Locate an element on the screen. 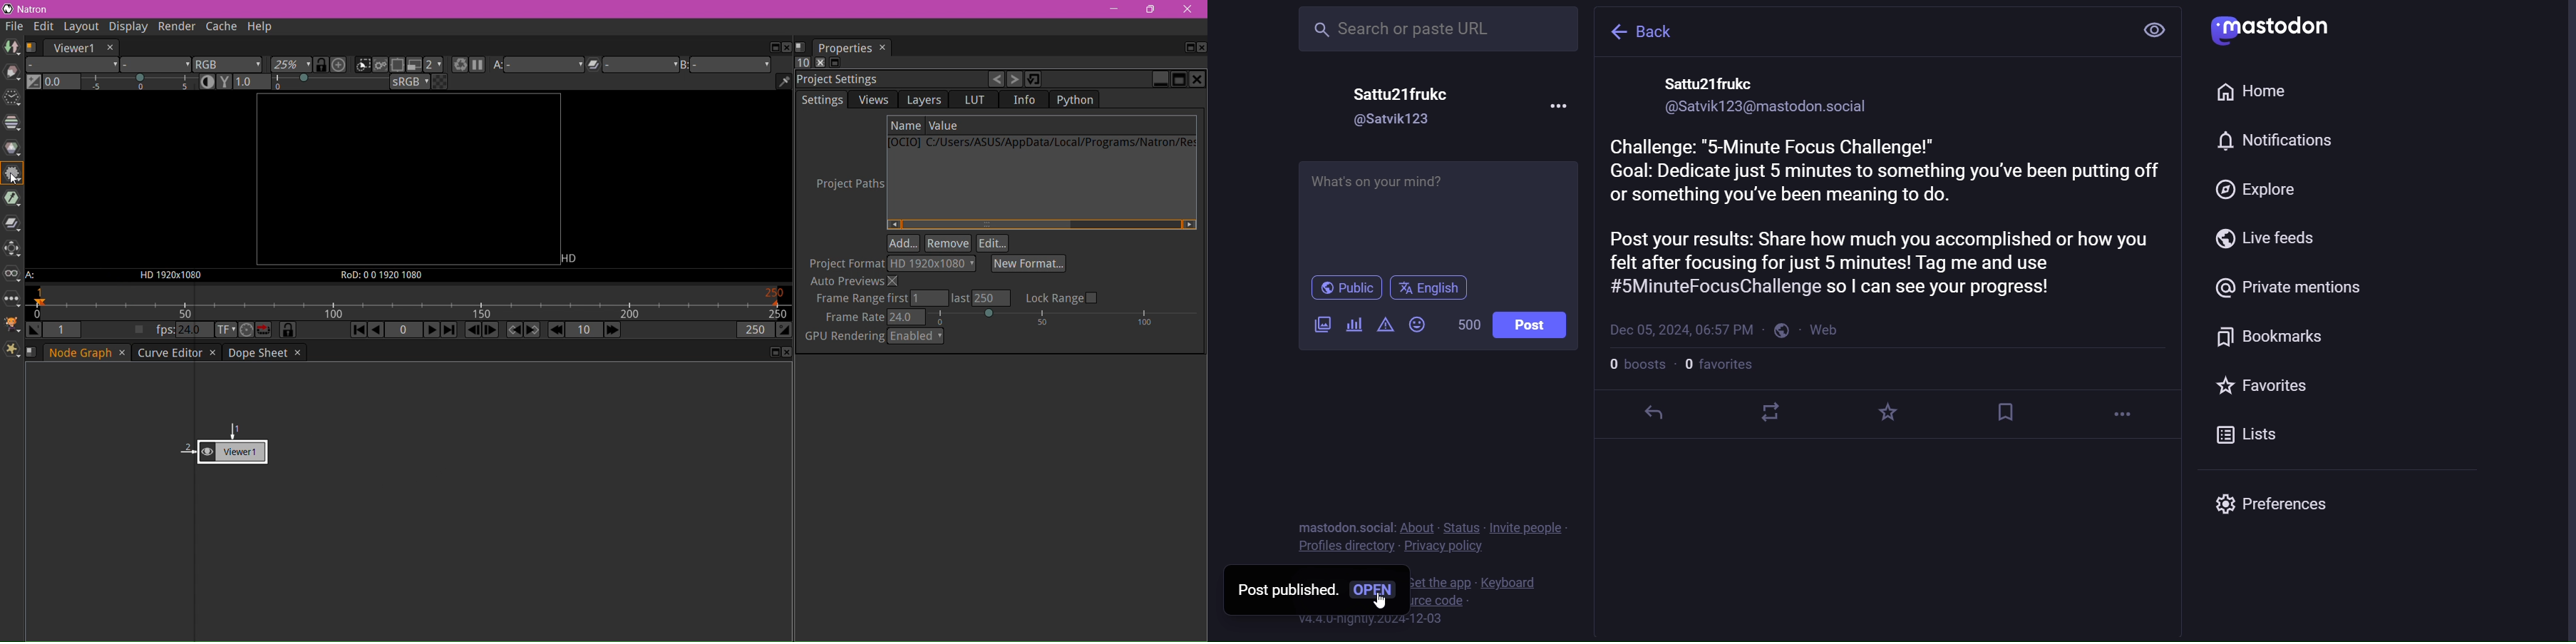 This screenshot has width=2576, height=644. public is located at coordinates (1344, 288).